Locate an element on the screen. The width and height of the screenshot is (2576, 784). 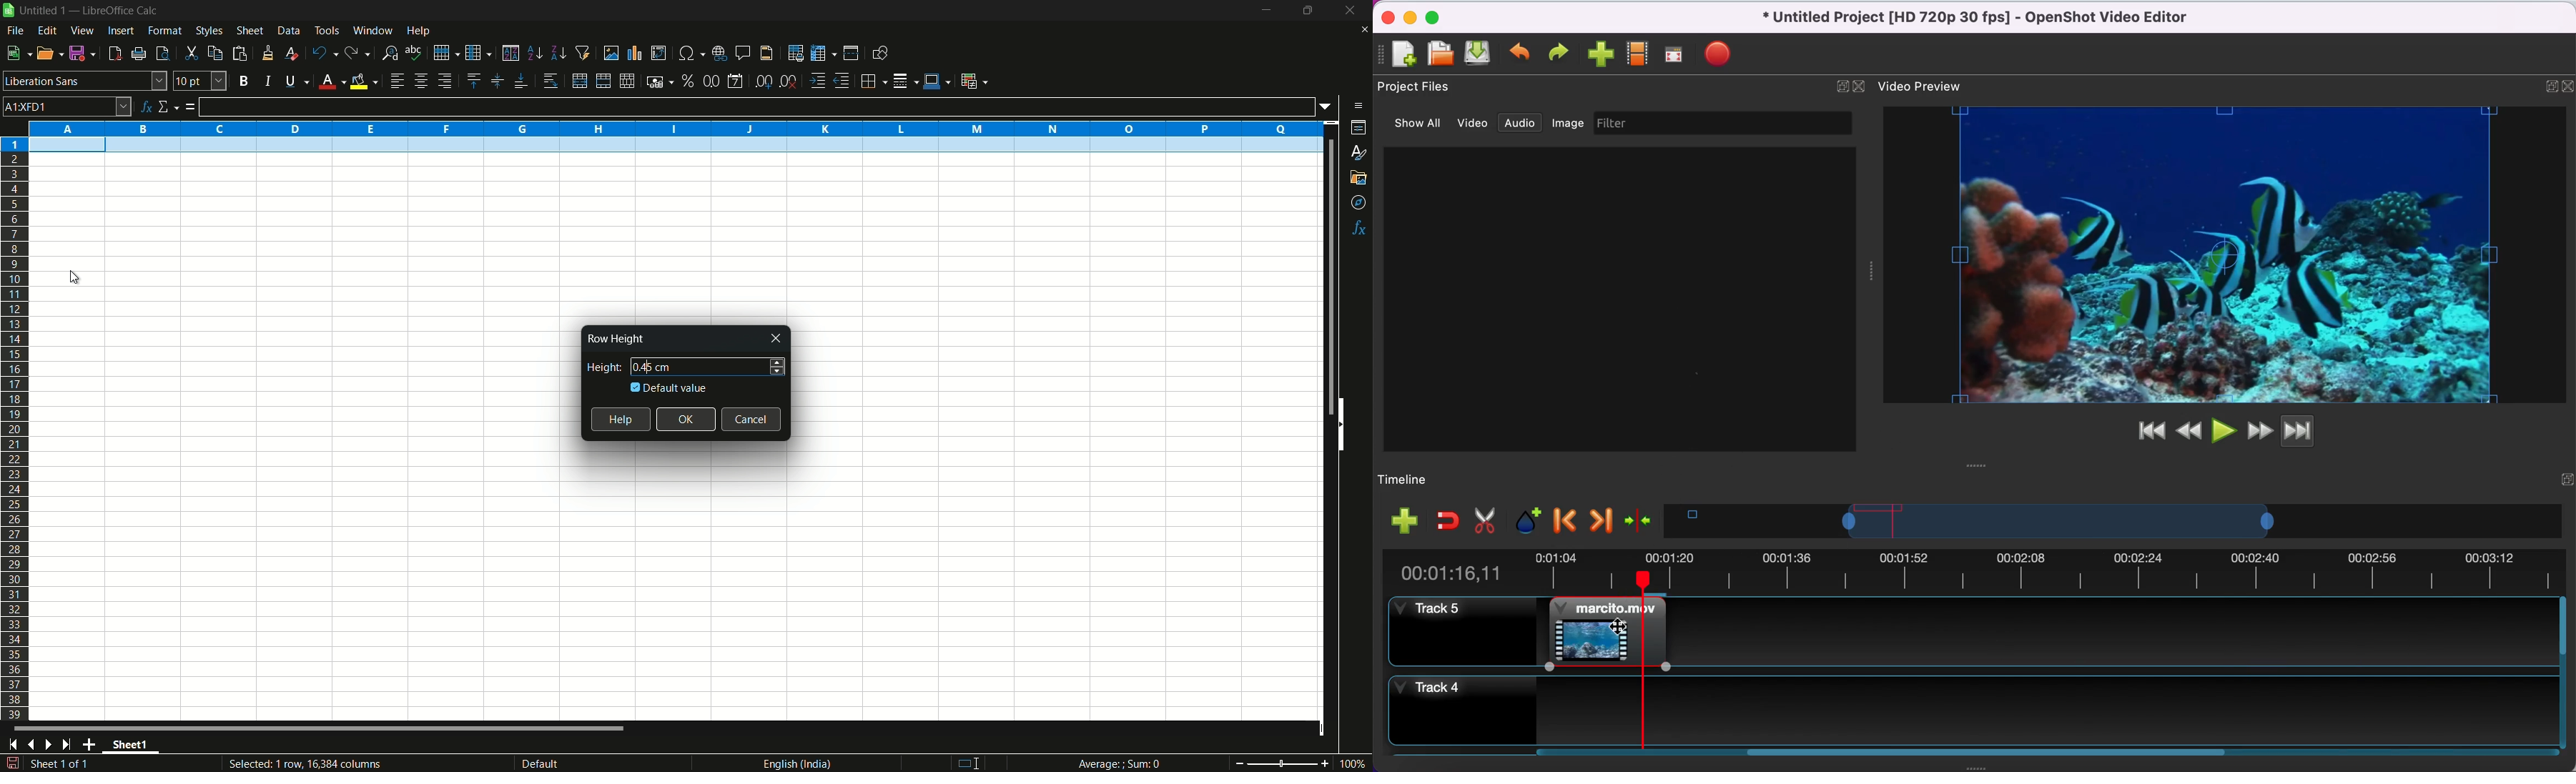
save is located at coordinates (84, 54).